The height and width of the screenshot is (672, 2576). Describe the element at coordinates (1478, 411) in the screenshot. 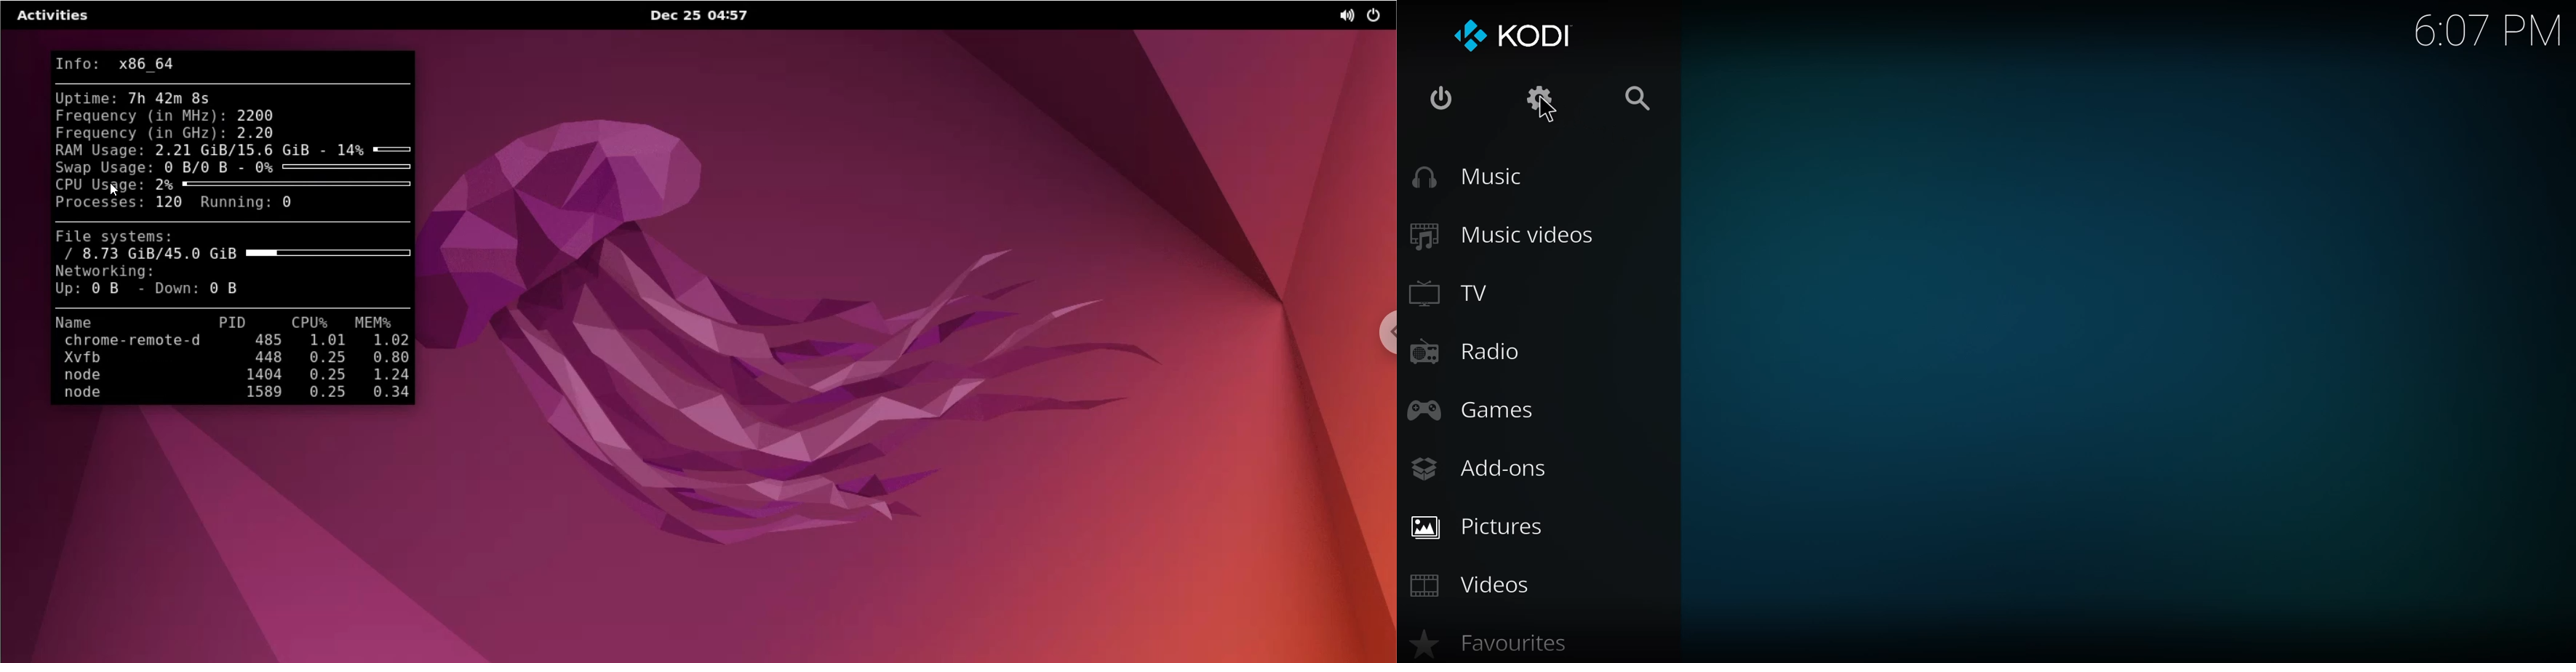

I see `games` at that location.